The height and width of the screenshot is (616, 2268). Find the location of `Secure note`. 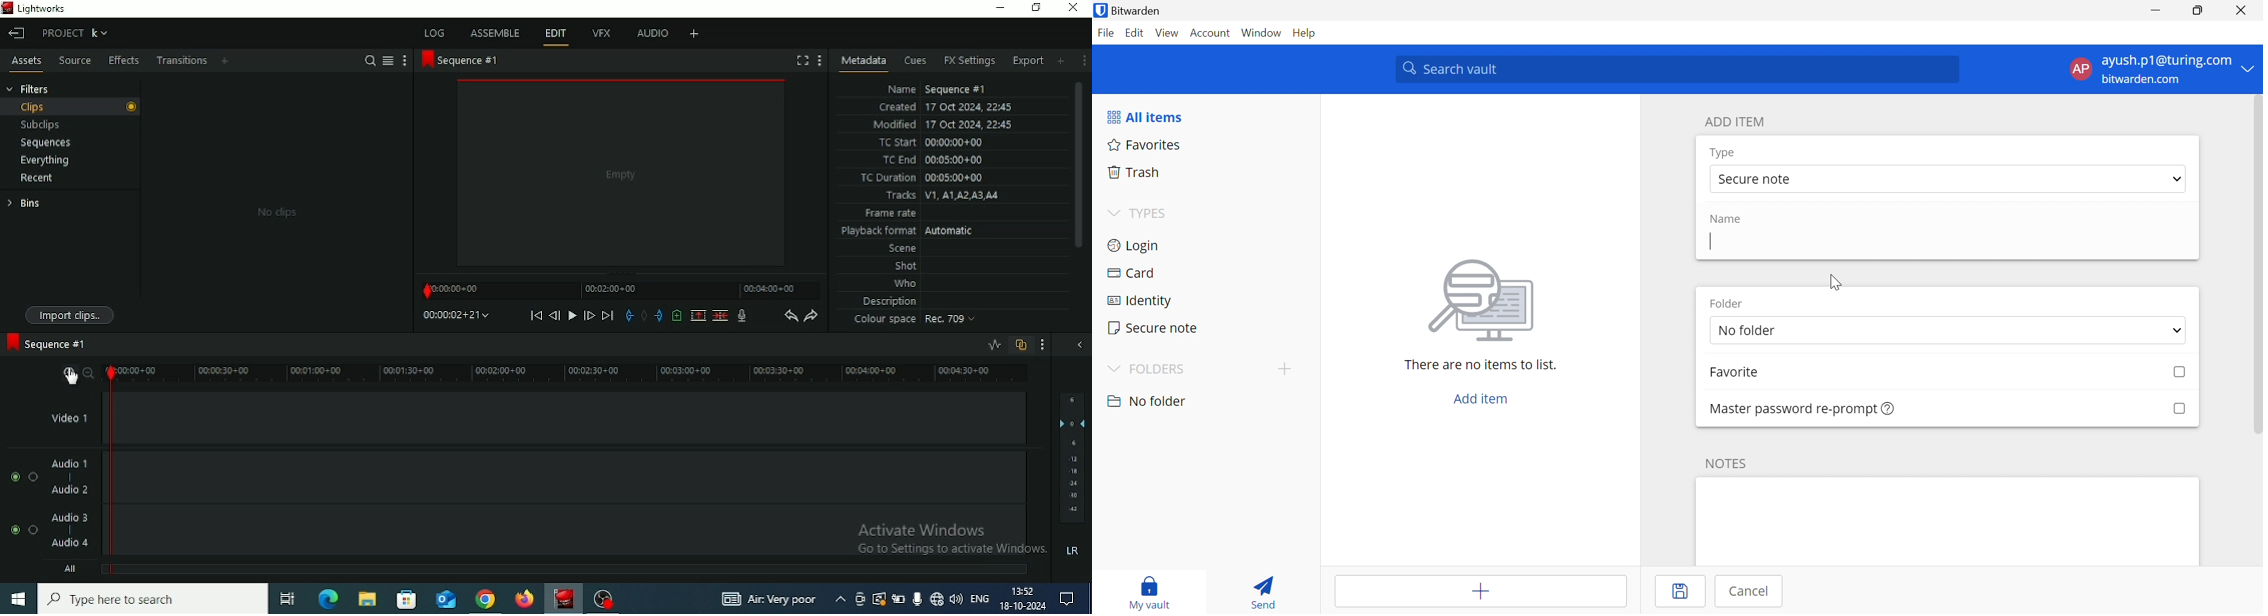

Secure note is located at coordinates (1202, 325).